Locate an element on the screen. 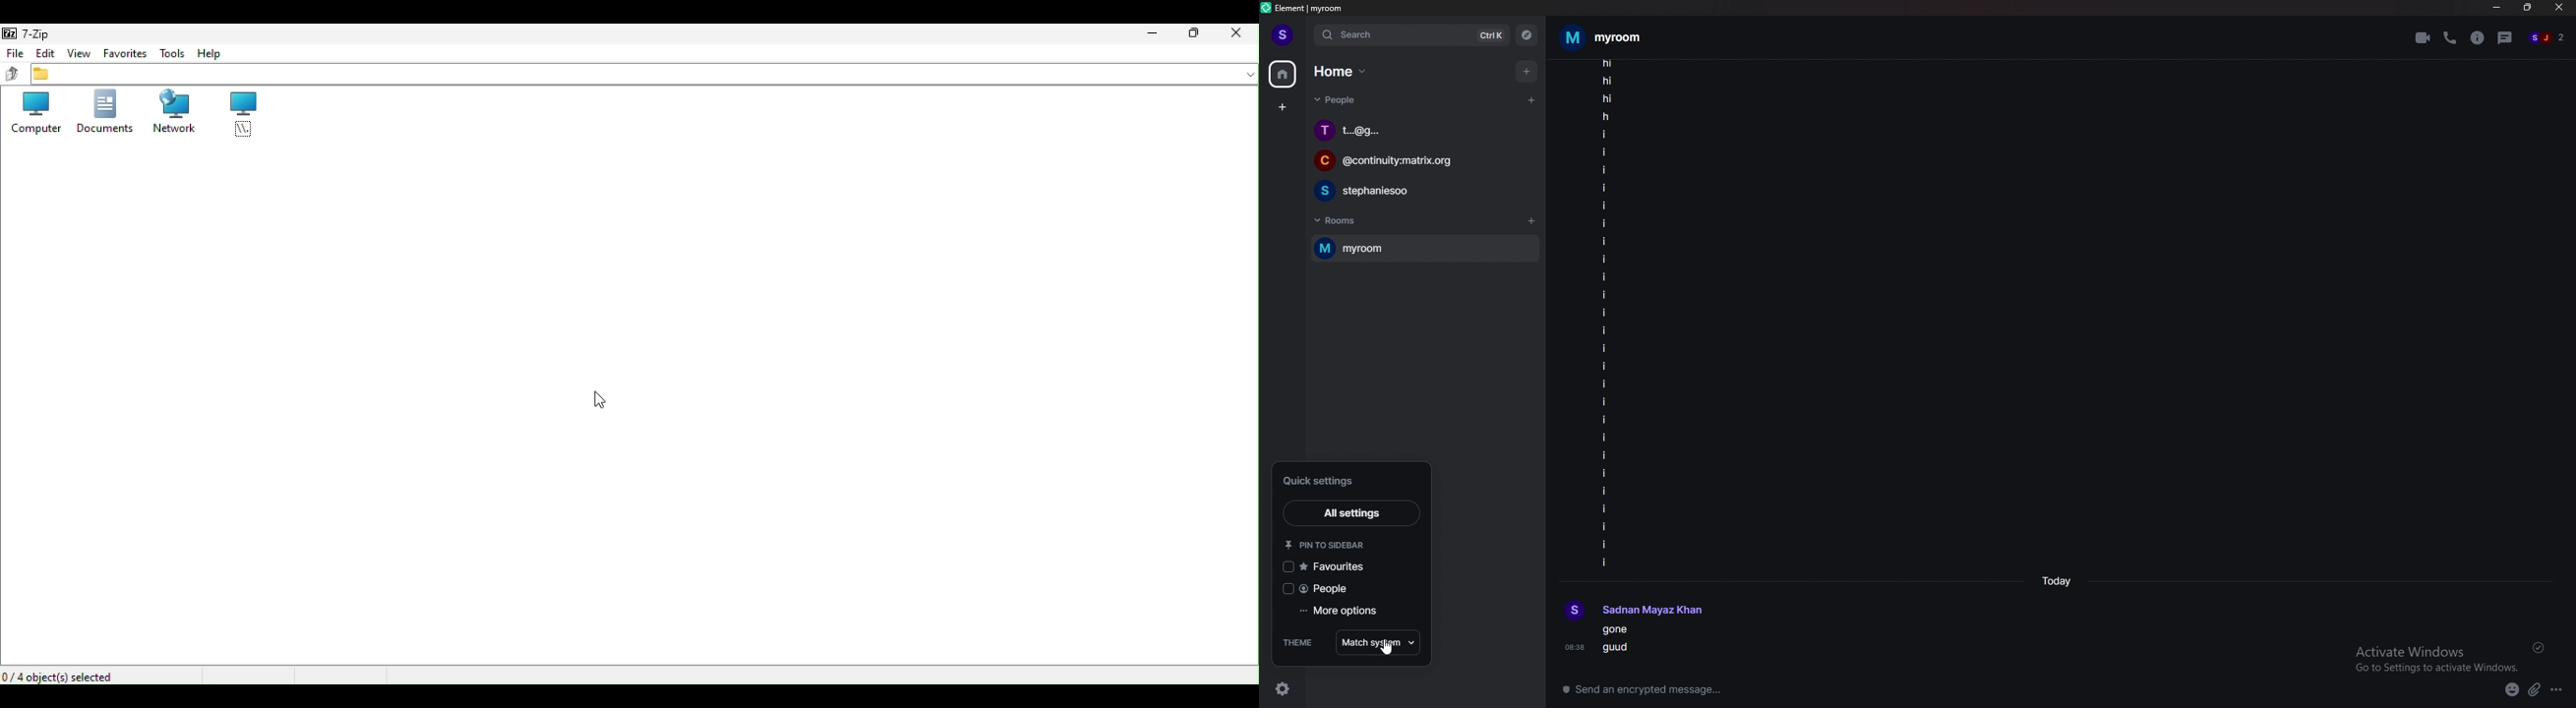 This screenshot has height=728, width=2576. expand is located at coordinates (1306, 35).